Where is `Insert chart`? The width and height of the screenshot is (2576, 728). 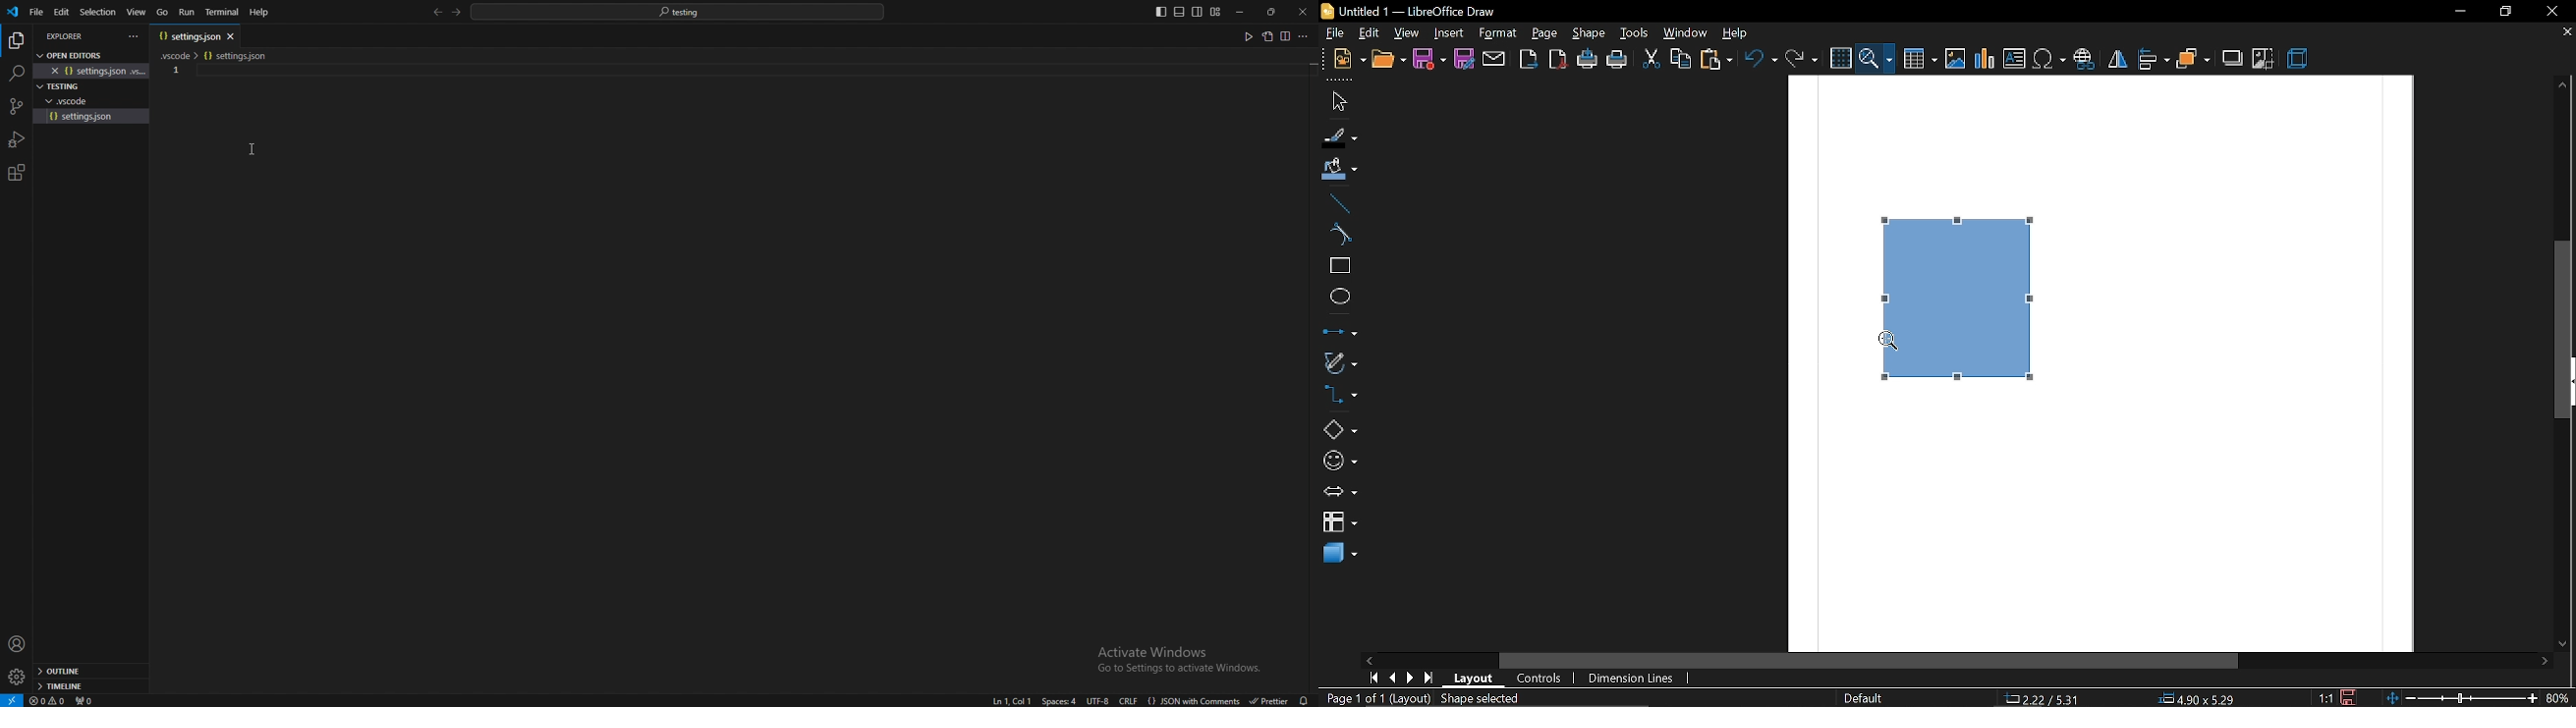
Insert chart is located at coordinates (1985, 60).